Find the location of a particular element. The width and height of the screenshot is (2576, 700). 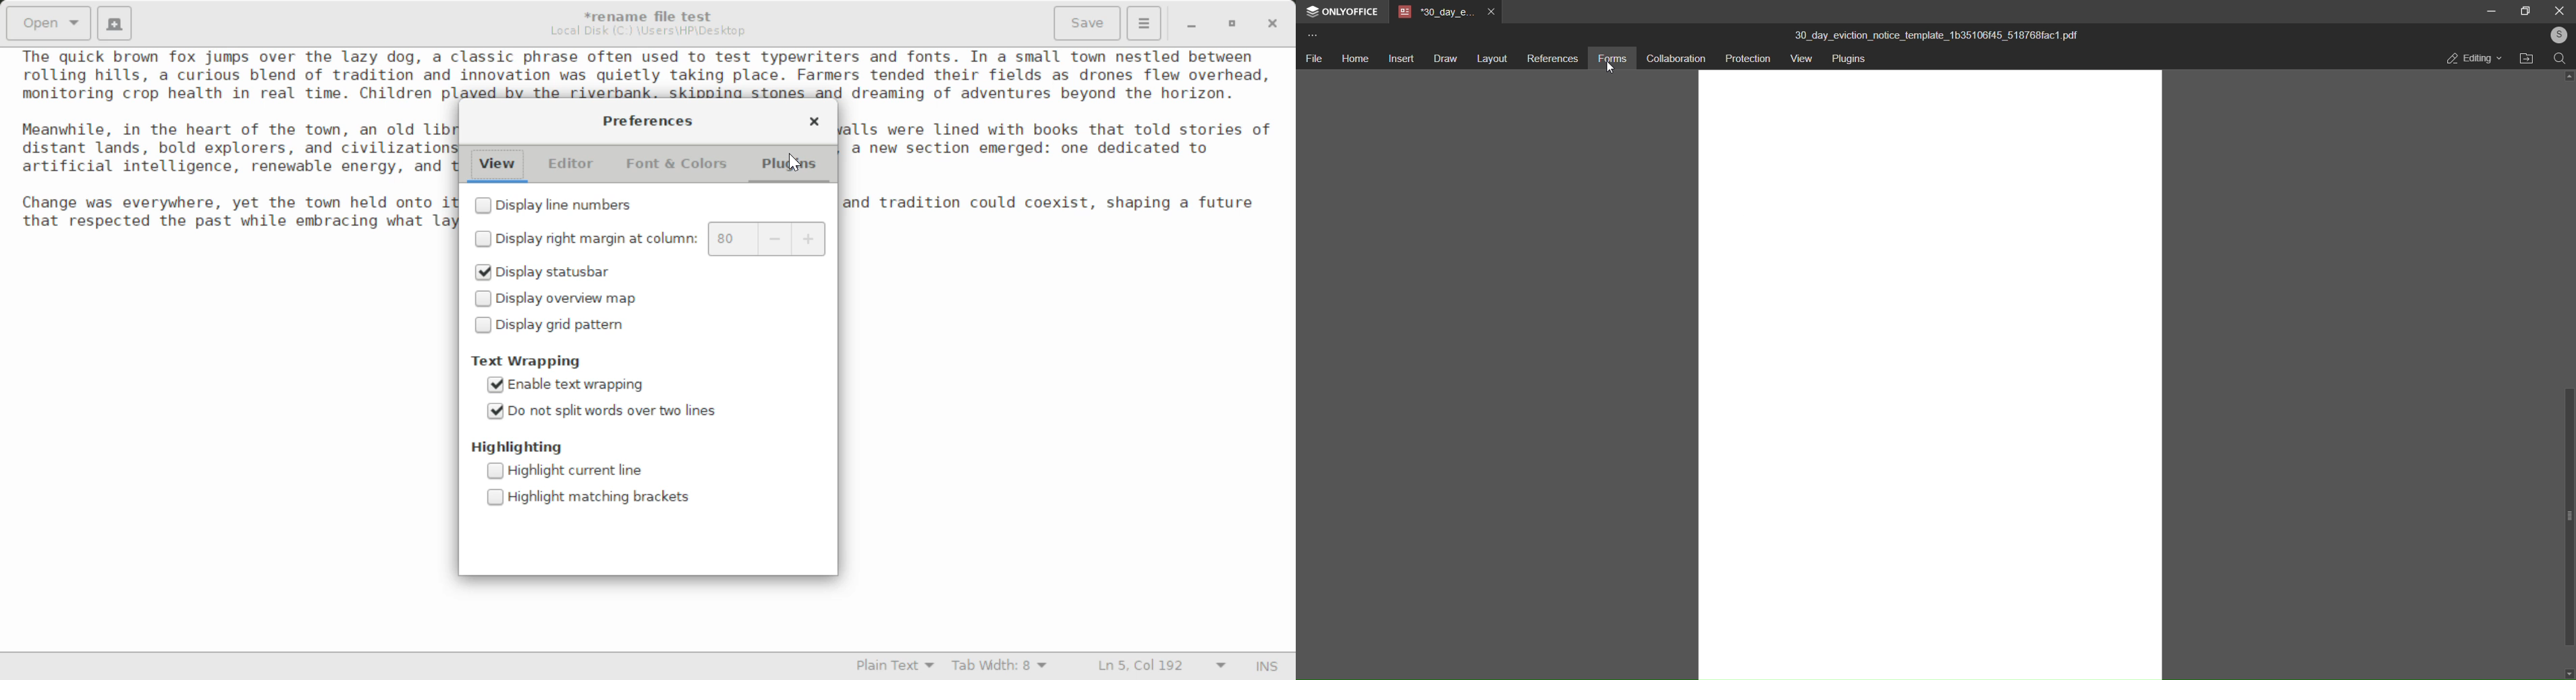

close is located at coordinates (2560, 11).